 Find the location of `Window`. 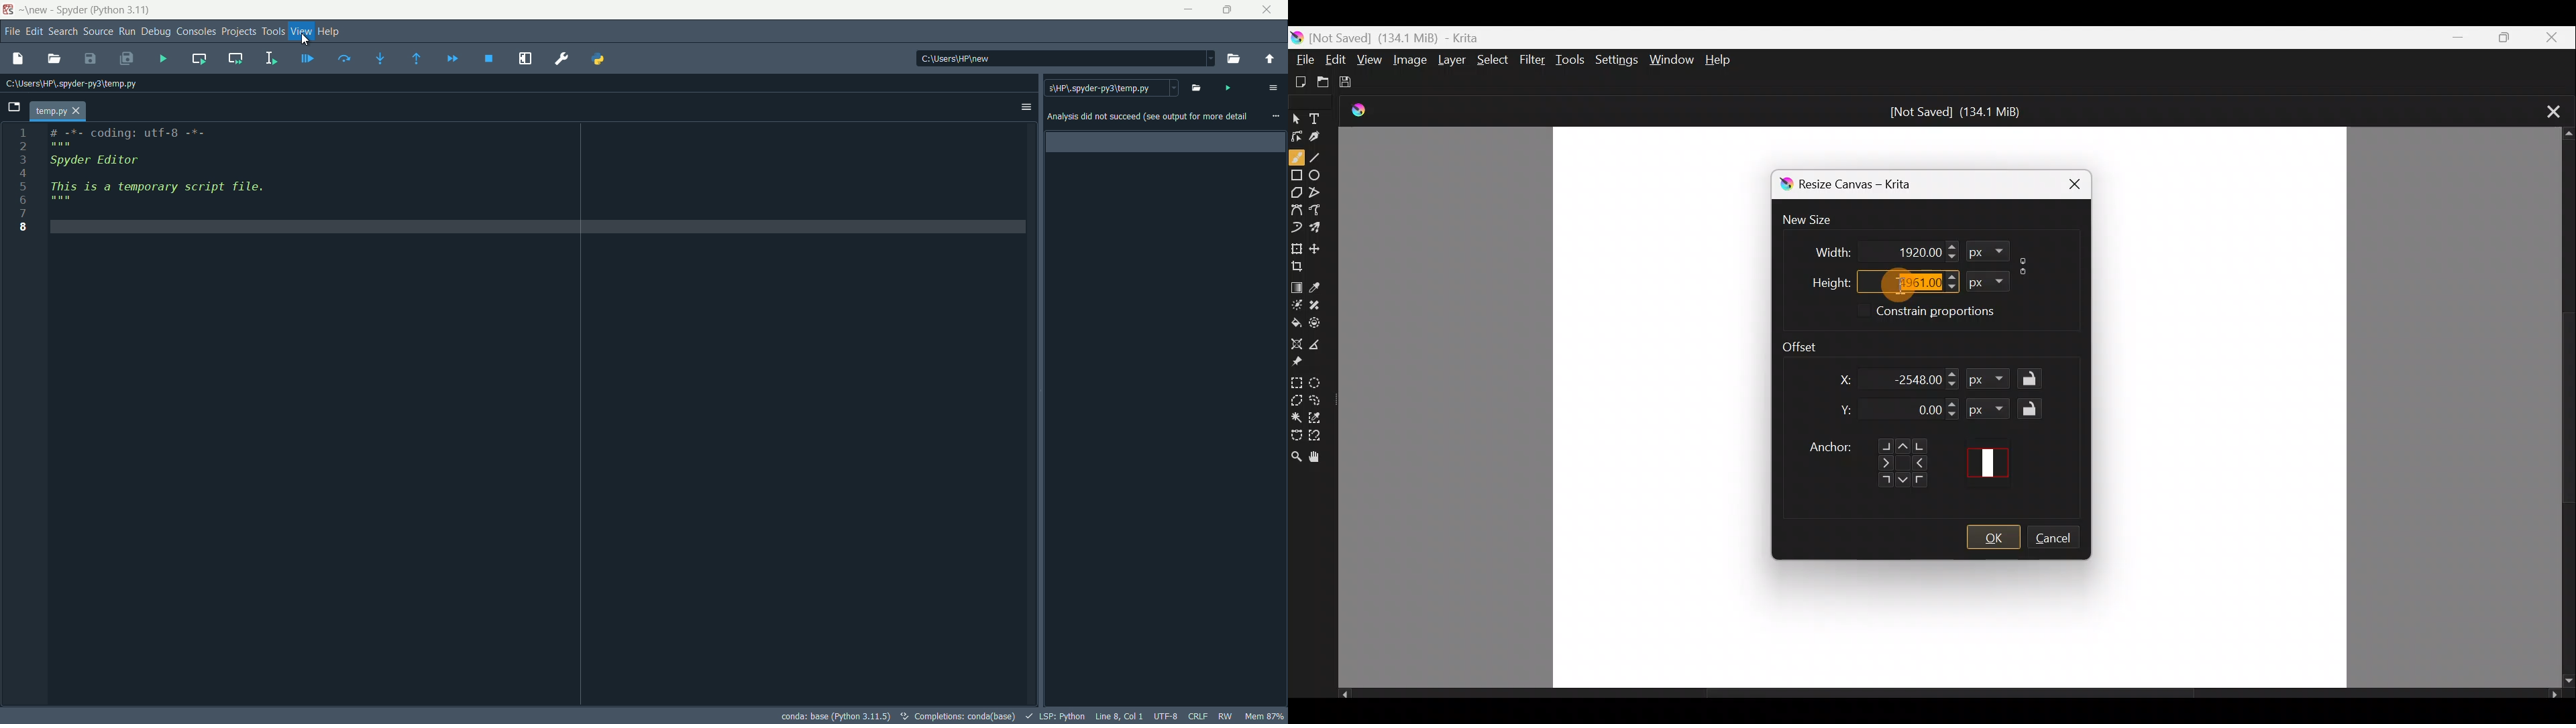

Window is located at coordinates (1671, 58).